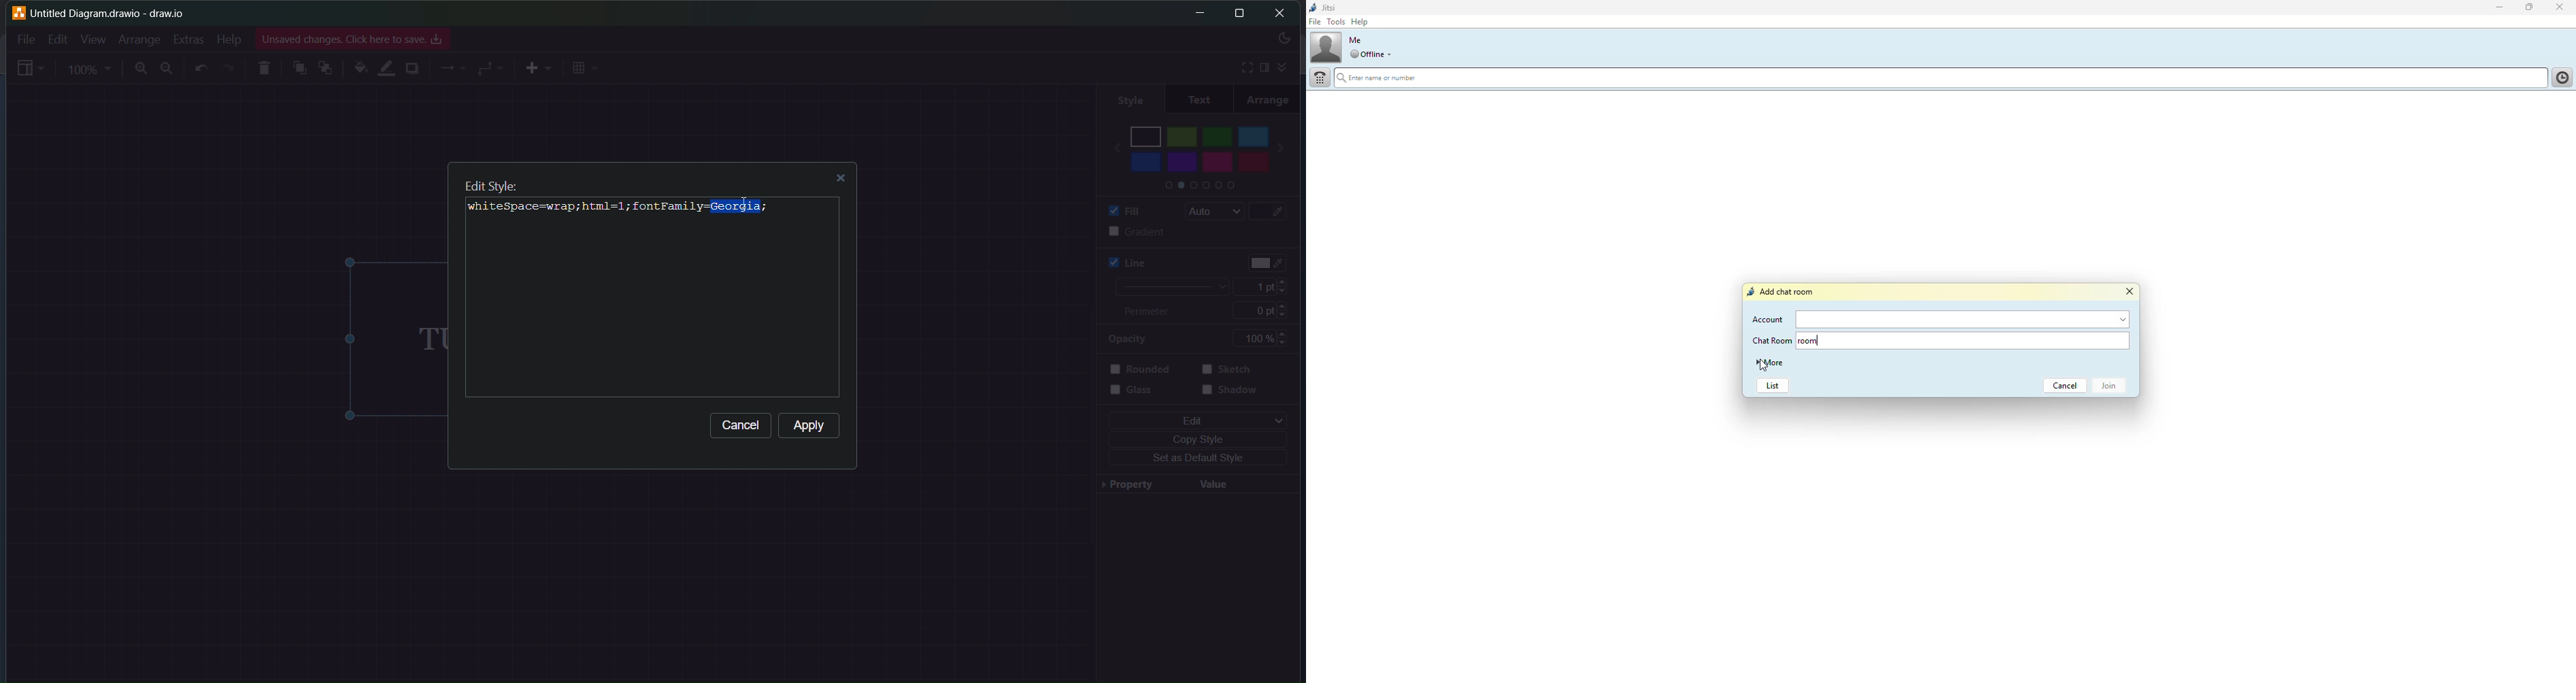 Image resolution: width=2576 pixels, height=700 pixels. Describe the element at coordinates (1154, 312) in the screenshot. I see `perimeter` at that location.